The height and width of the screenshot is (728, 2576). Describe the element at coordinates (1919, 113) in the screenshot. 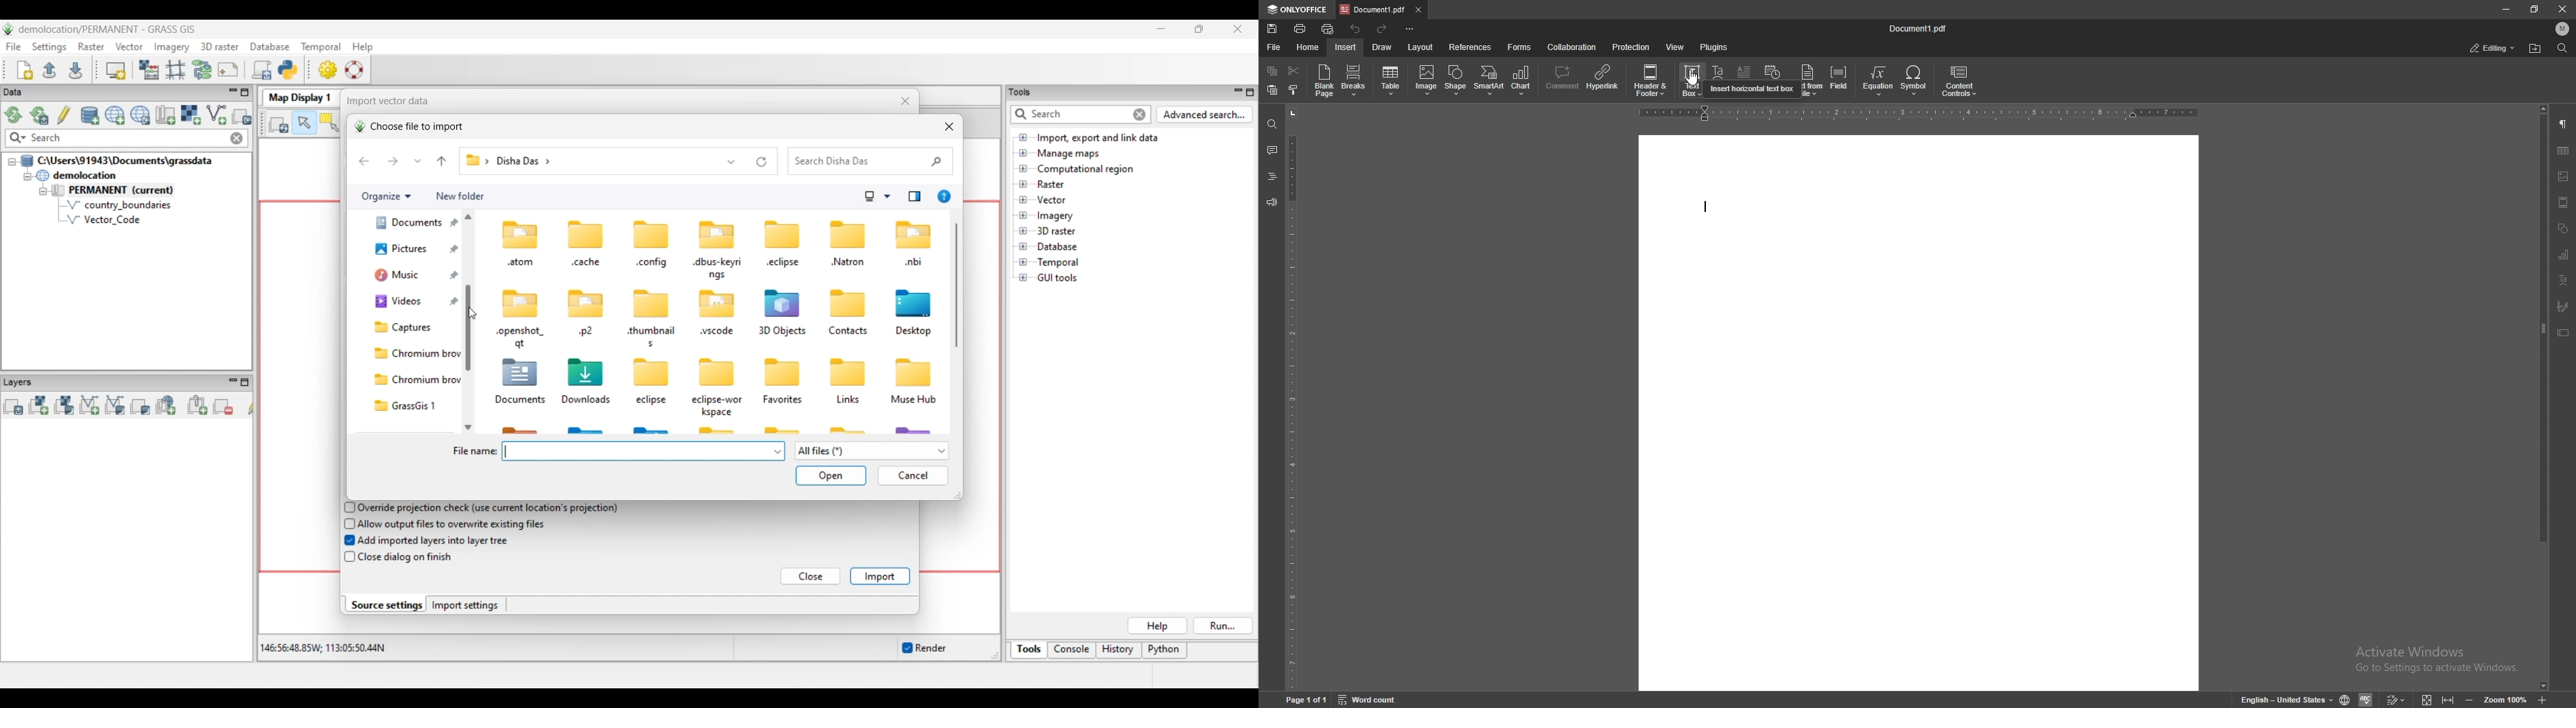

I see `horizontal scale` at that location.